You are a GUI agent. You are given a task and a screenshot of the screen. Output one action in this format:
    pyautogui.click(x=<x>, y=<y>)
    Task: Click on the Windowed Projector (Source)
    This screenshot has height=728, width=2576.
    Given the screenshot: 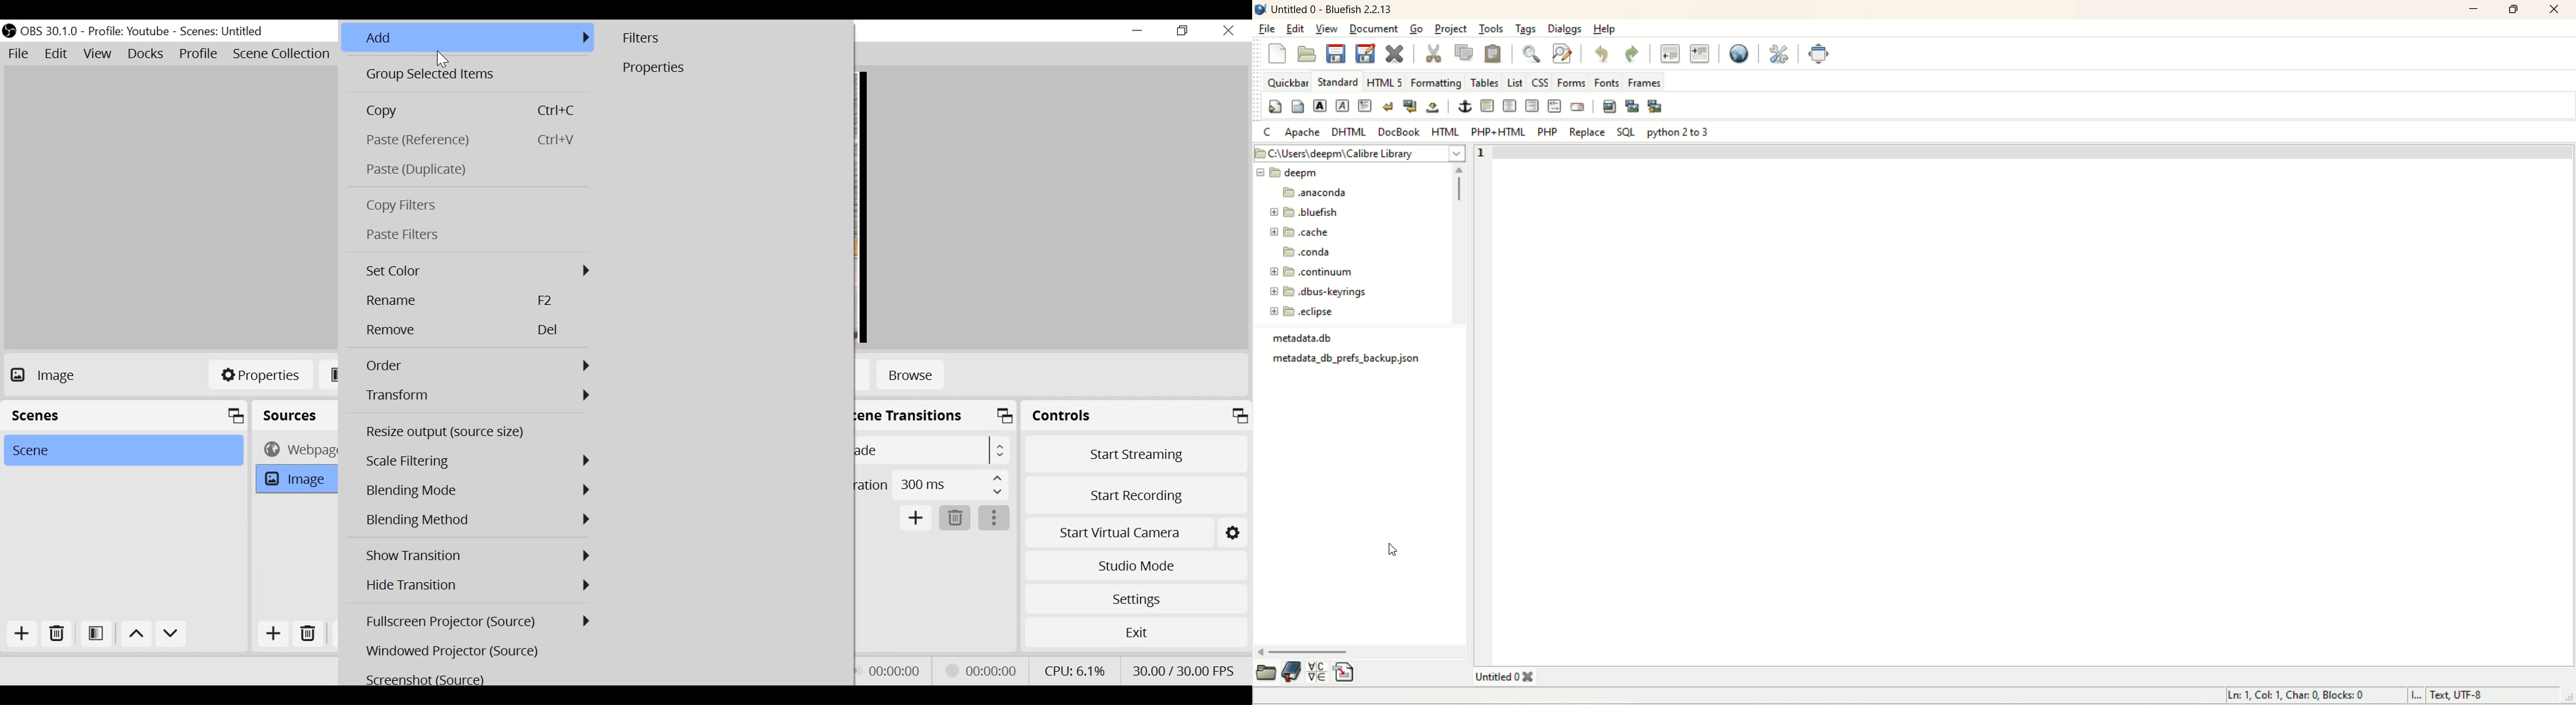 What is the action you would take?
    pyautogui.click(x=477, y=651)
    